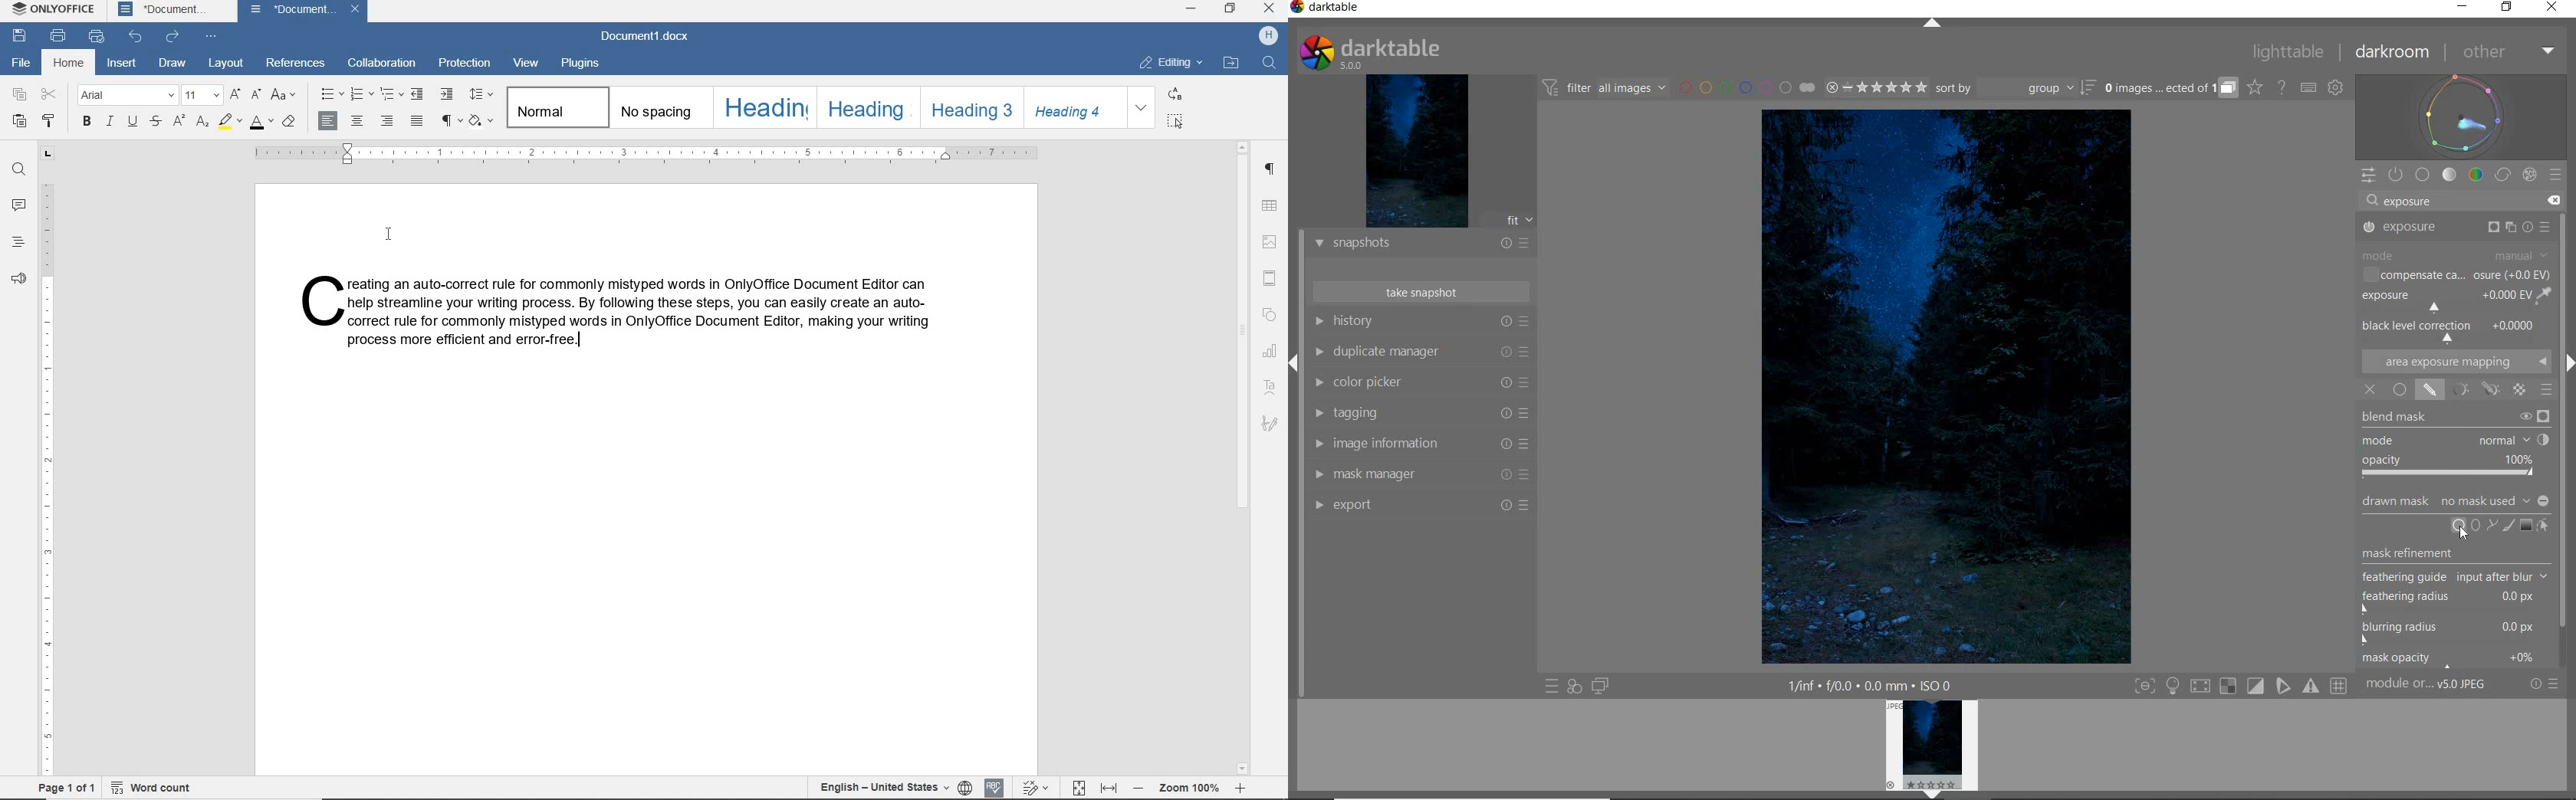 This screenshot has height=812, width=2576. Describe the element at coordinates (19, 62) in the screenshot. I see `FILE` at that location.